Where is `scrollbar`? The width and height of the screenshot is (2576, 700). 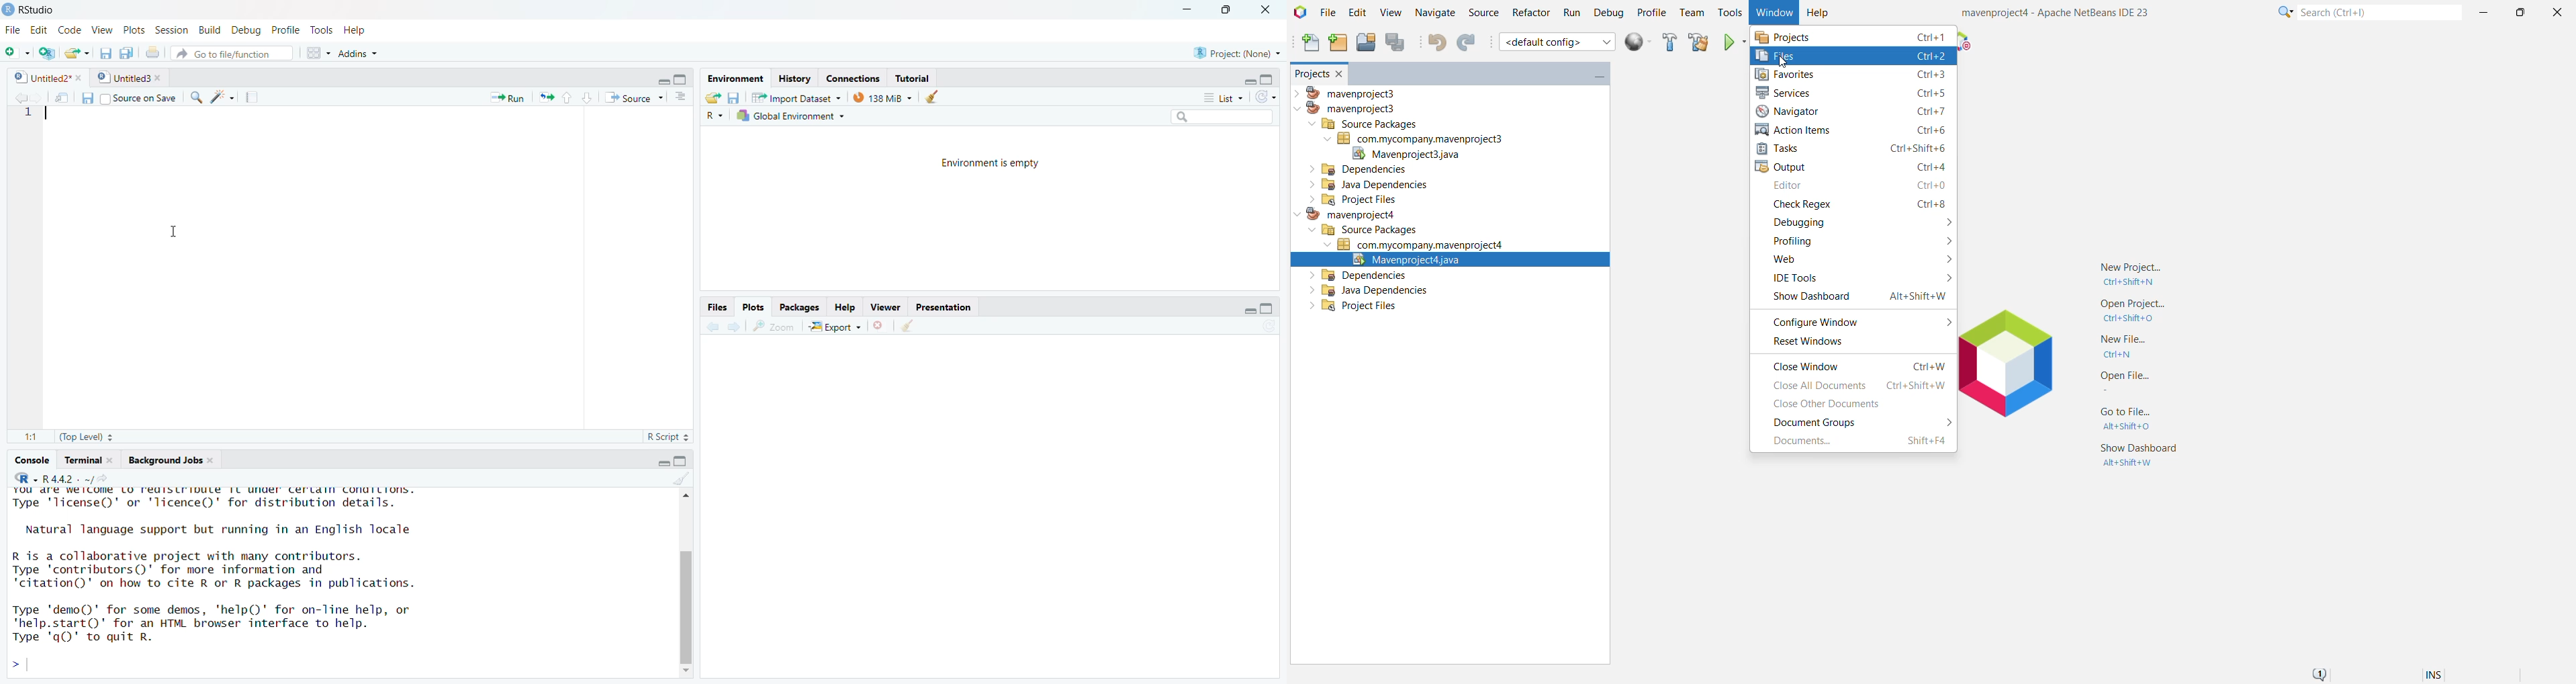 scrollbar is located at coordinates (681, 581).